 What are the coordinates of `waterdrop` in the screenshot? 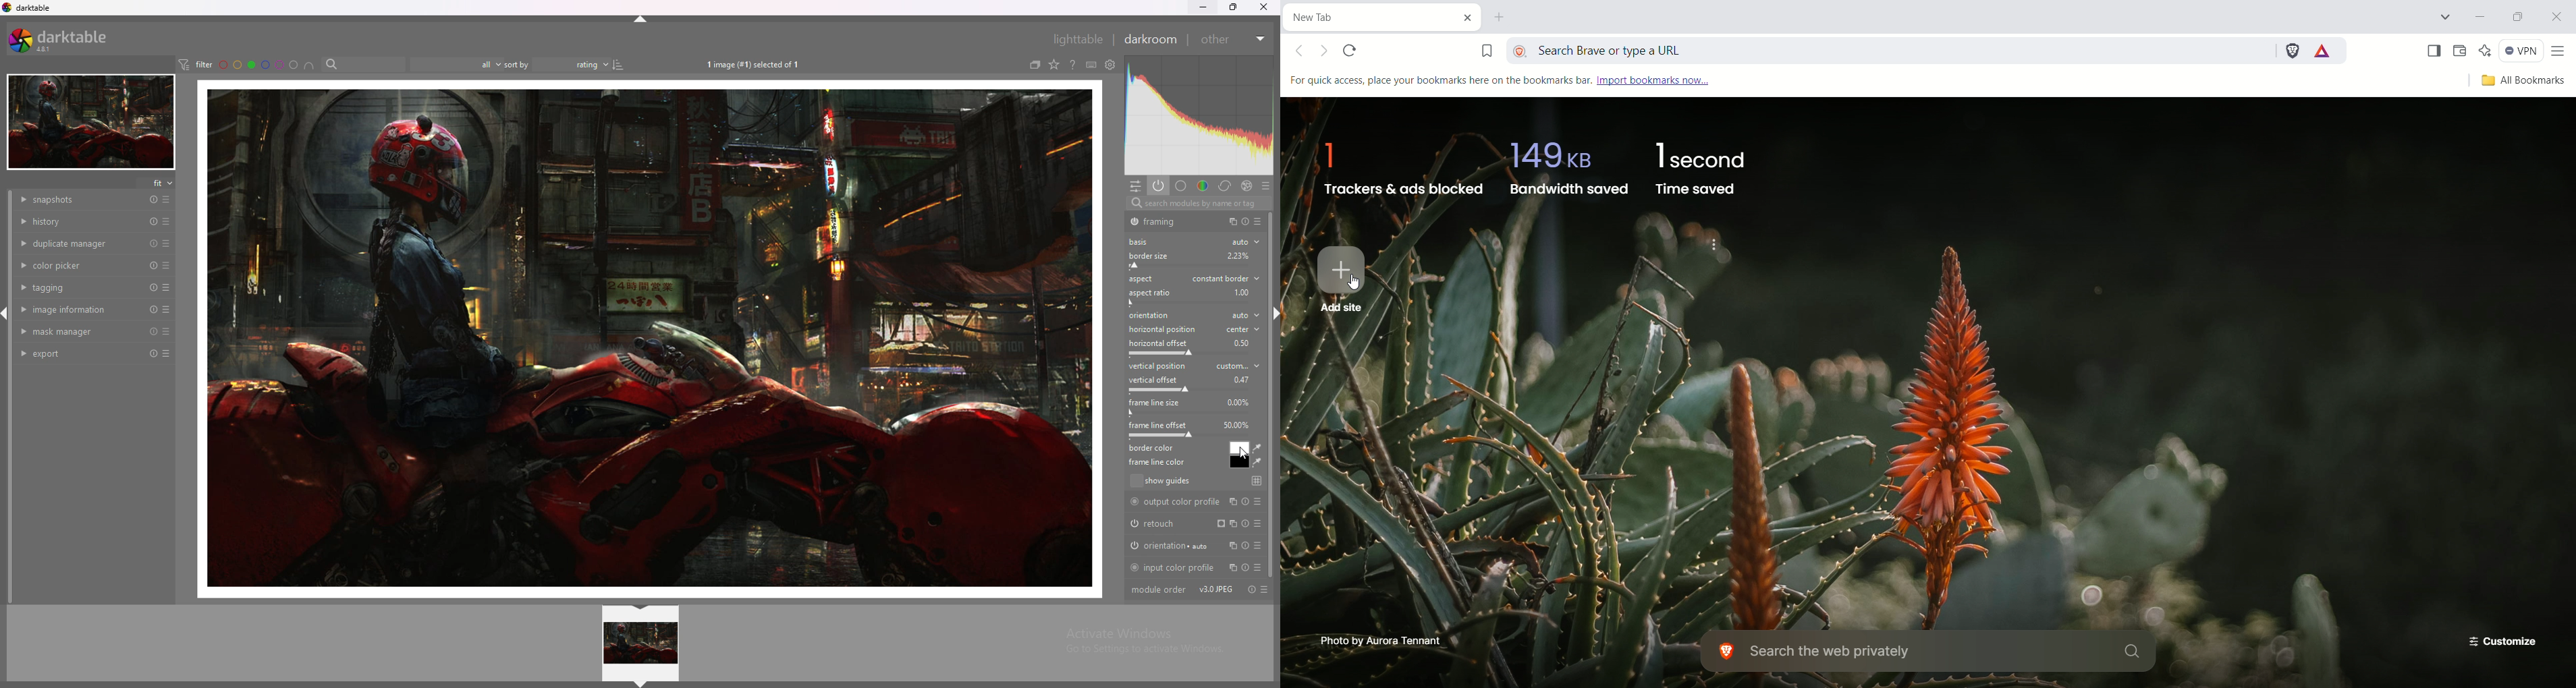 It's located at (1259, 449).